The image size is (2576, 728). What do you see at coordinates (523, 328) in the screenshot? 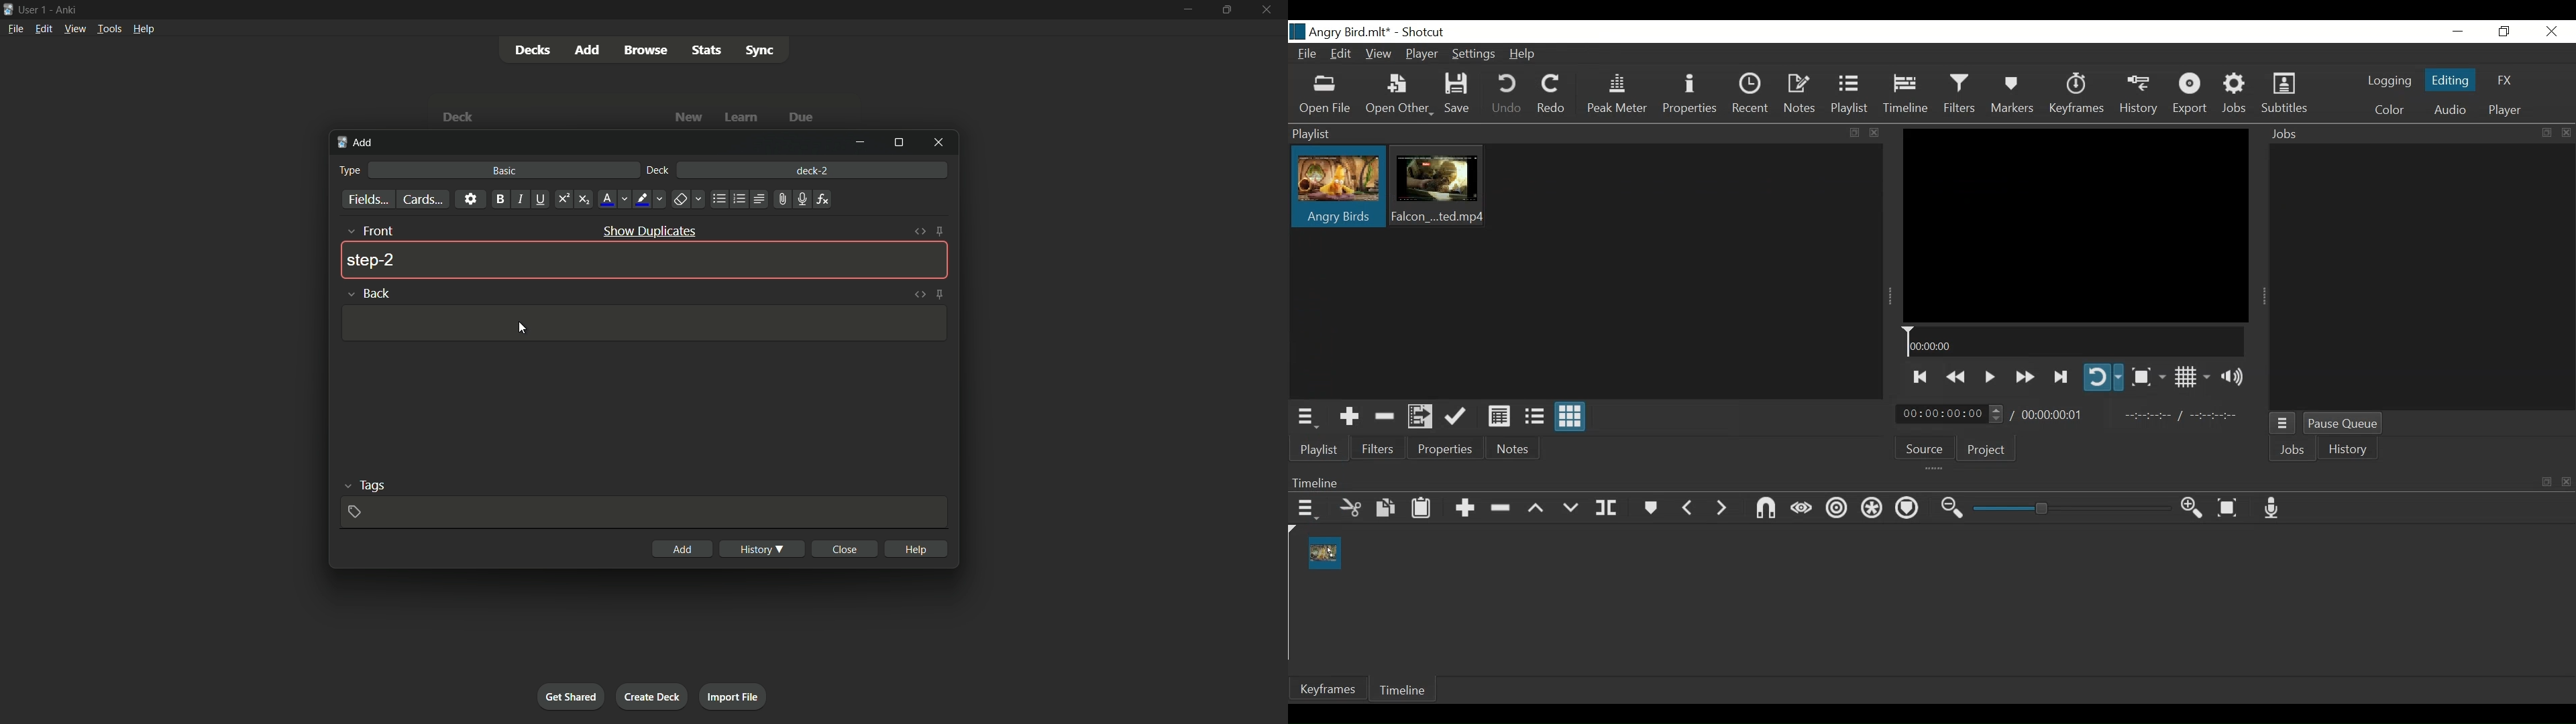
I see `cursor` at bounding box center [523, 328].